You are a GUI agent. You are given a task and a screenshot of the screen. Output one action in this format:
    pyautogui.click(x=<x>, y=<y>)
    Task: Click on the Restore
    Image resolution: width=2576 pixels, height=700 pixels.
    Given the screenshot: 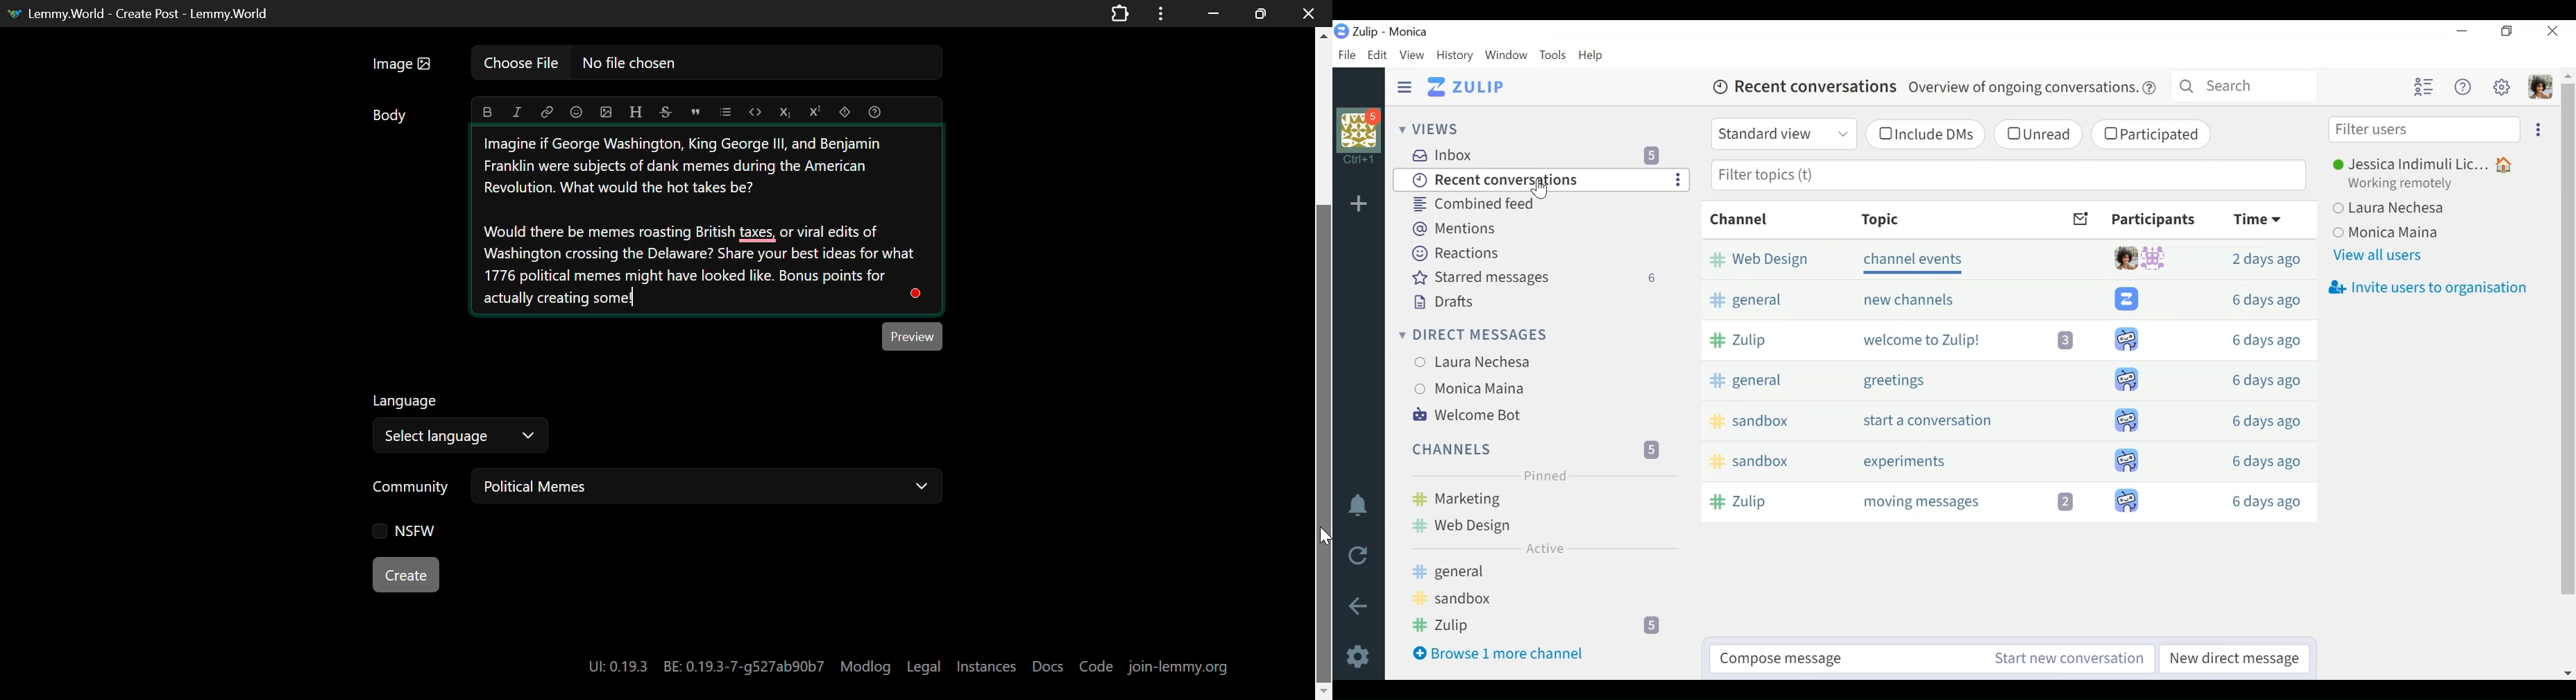 What is the action you would take?
    pyautogui.click(x=2505, y=32)
    